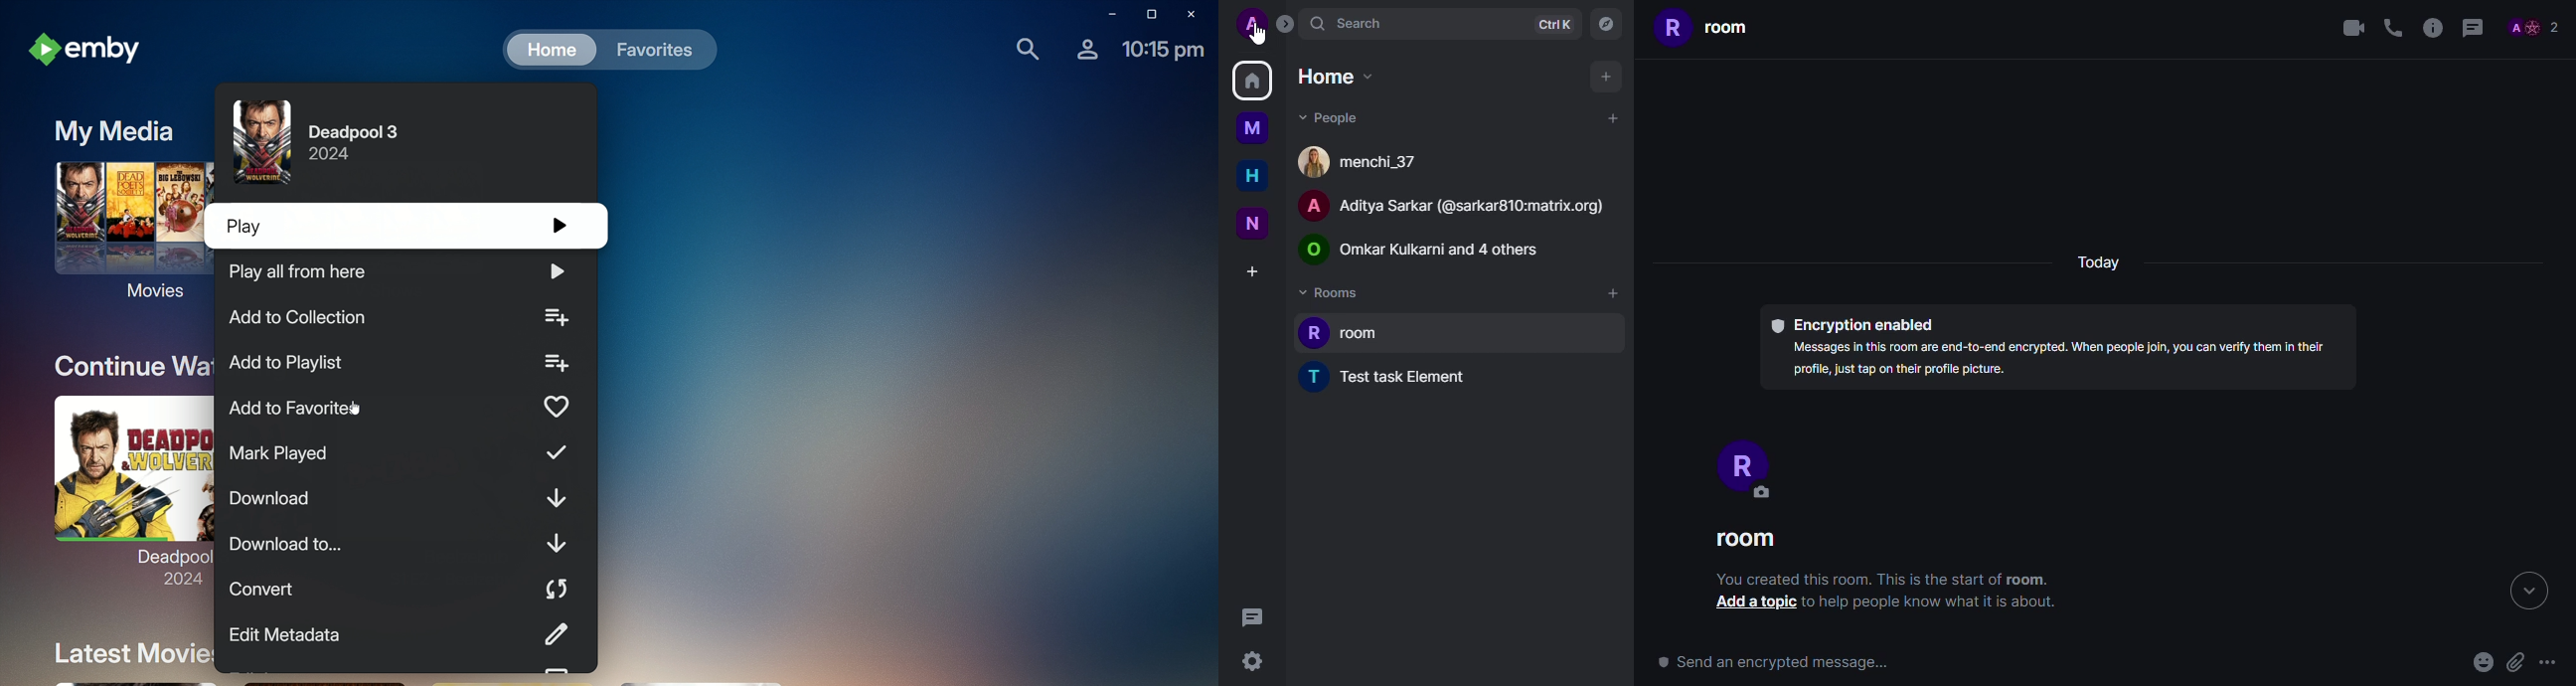  Describe the element at coordinates (2474, 29) in the screenshot. I see `threads` at that location.